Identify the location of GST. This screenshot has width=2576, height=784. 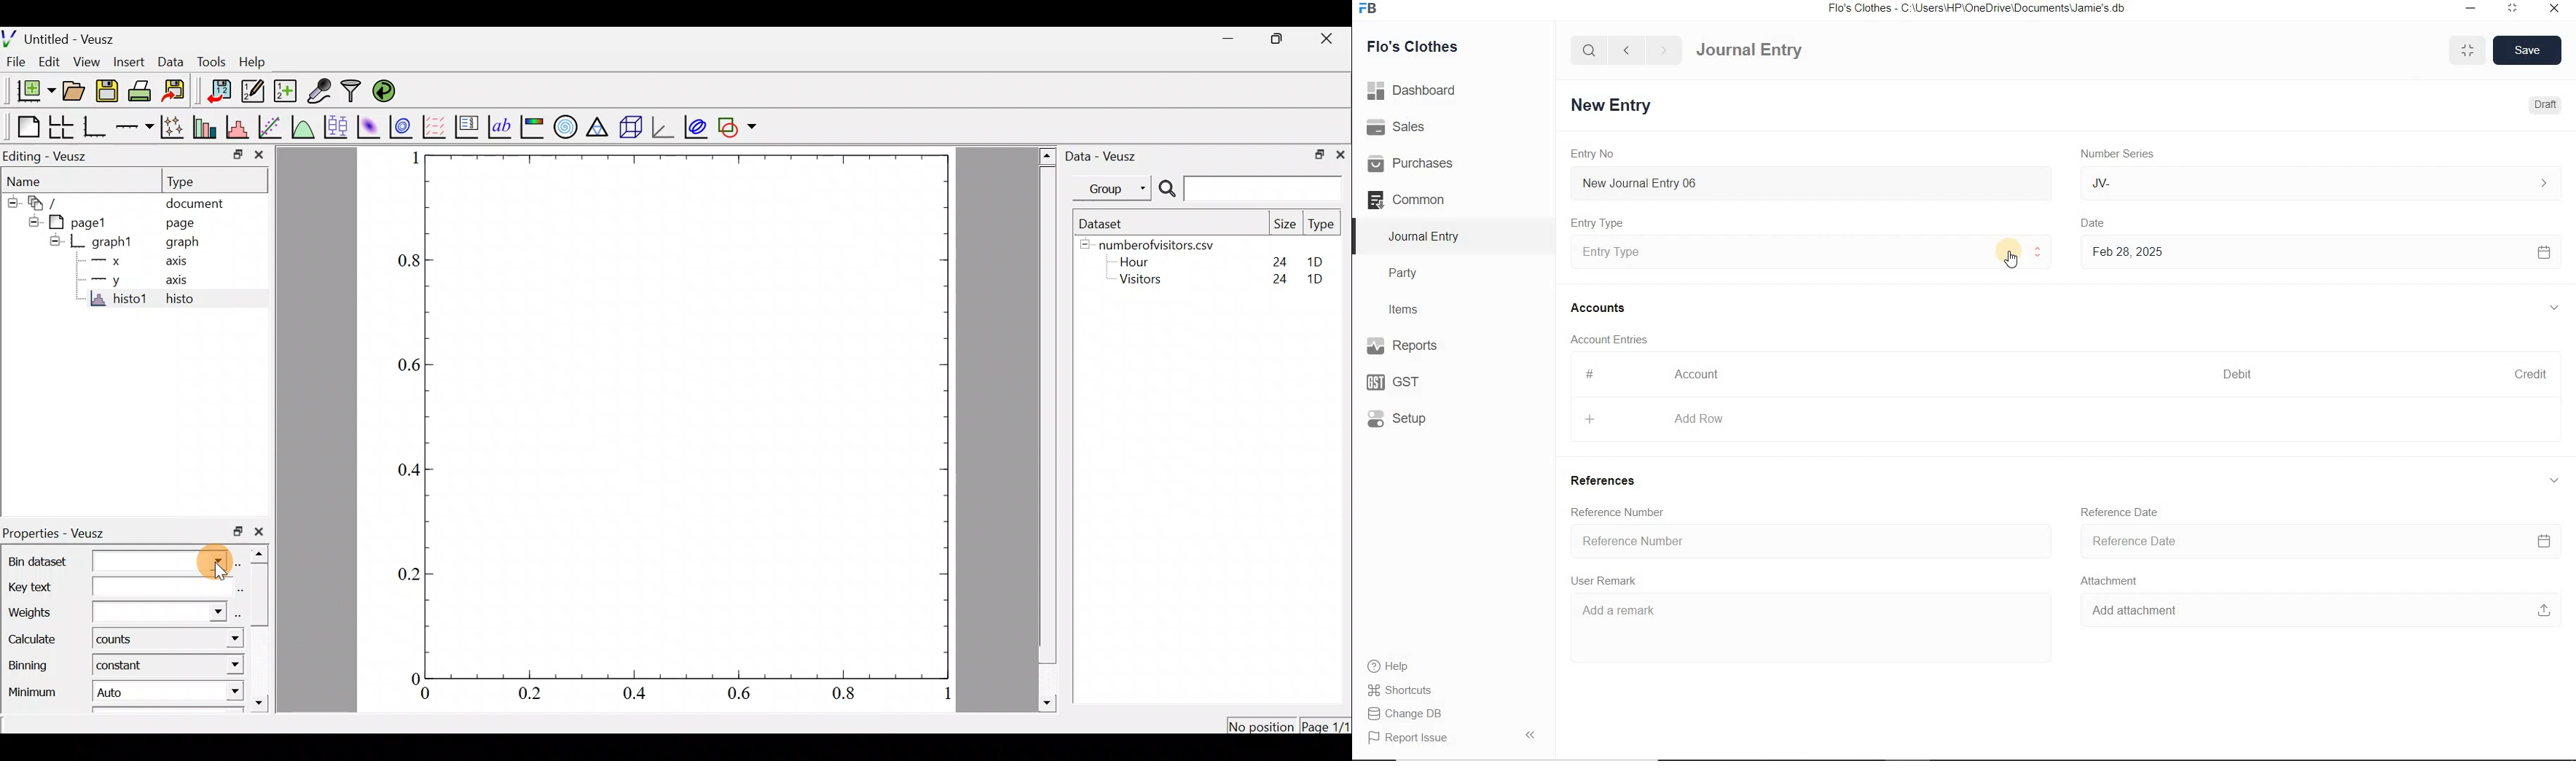
(1399, 380).